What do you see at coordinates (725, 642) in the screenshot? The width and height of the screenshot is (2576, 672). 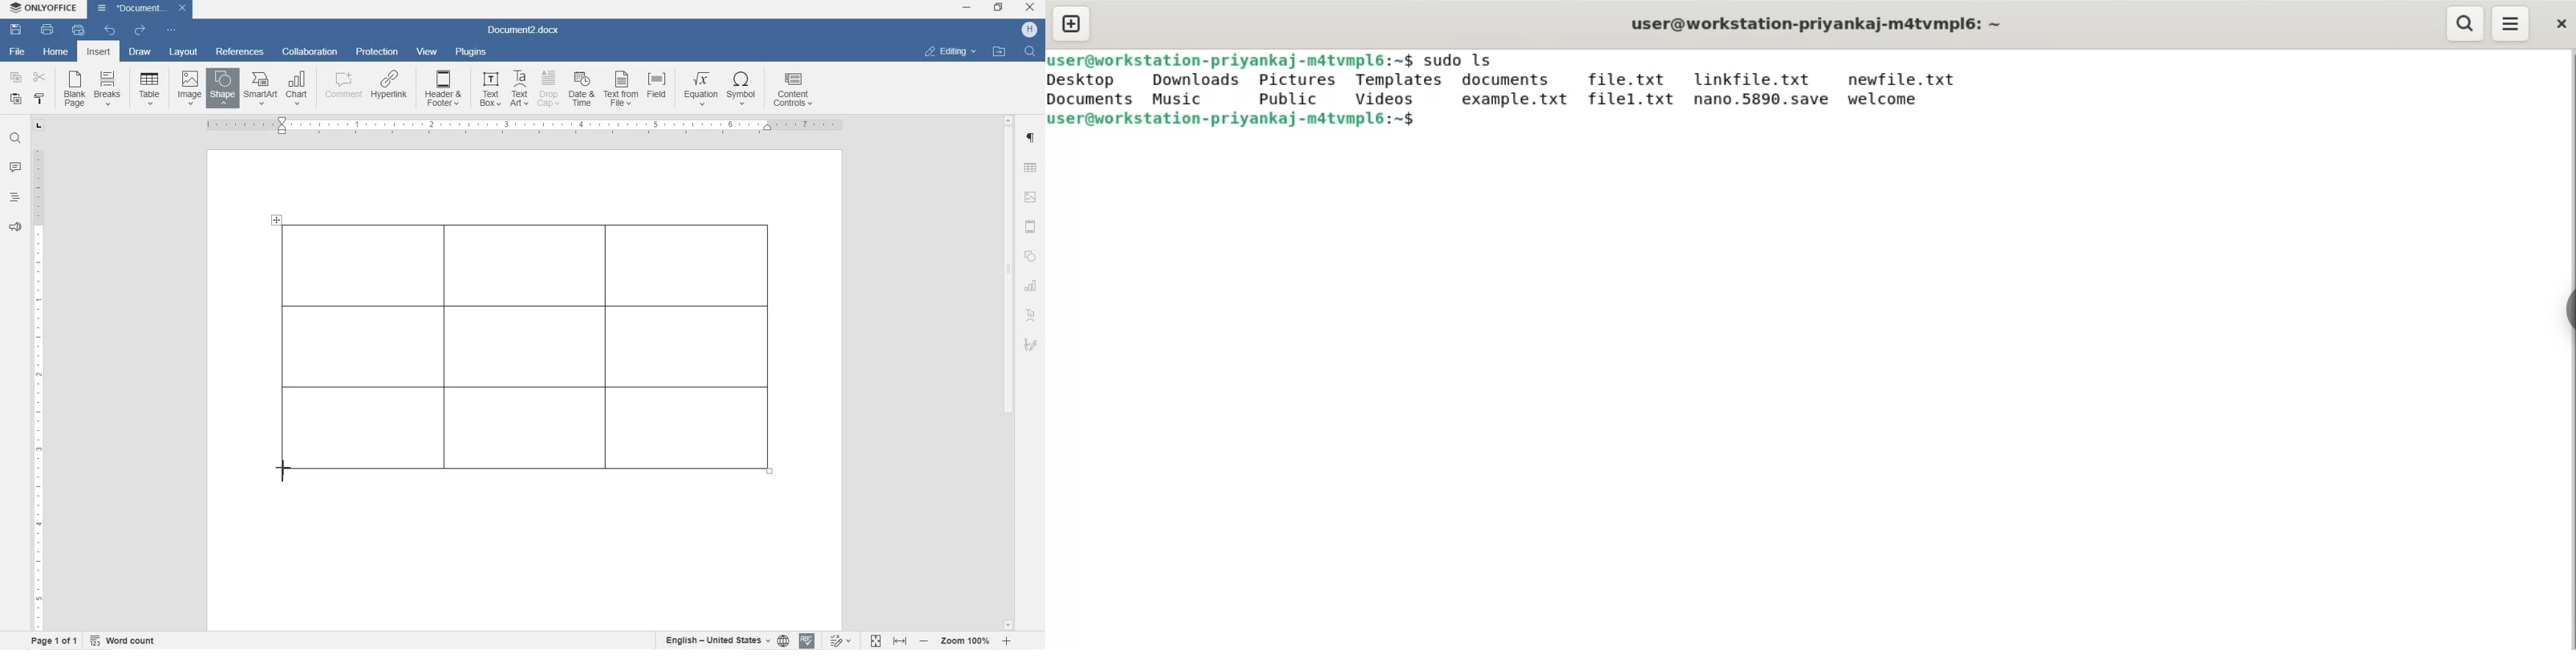 I see `select text or document language` at bounding box center [725, 642].